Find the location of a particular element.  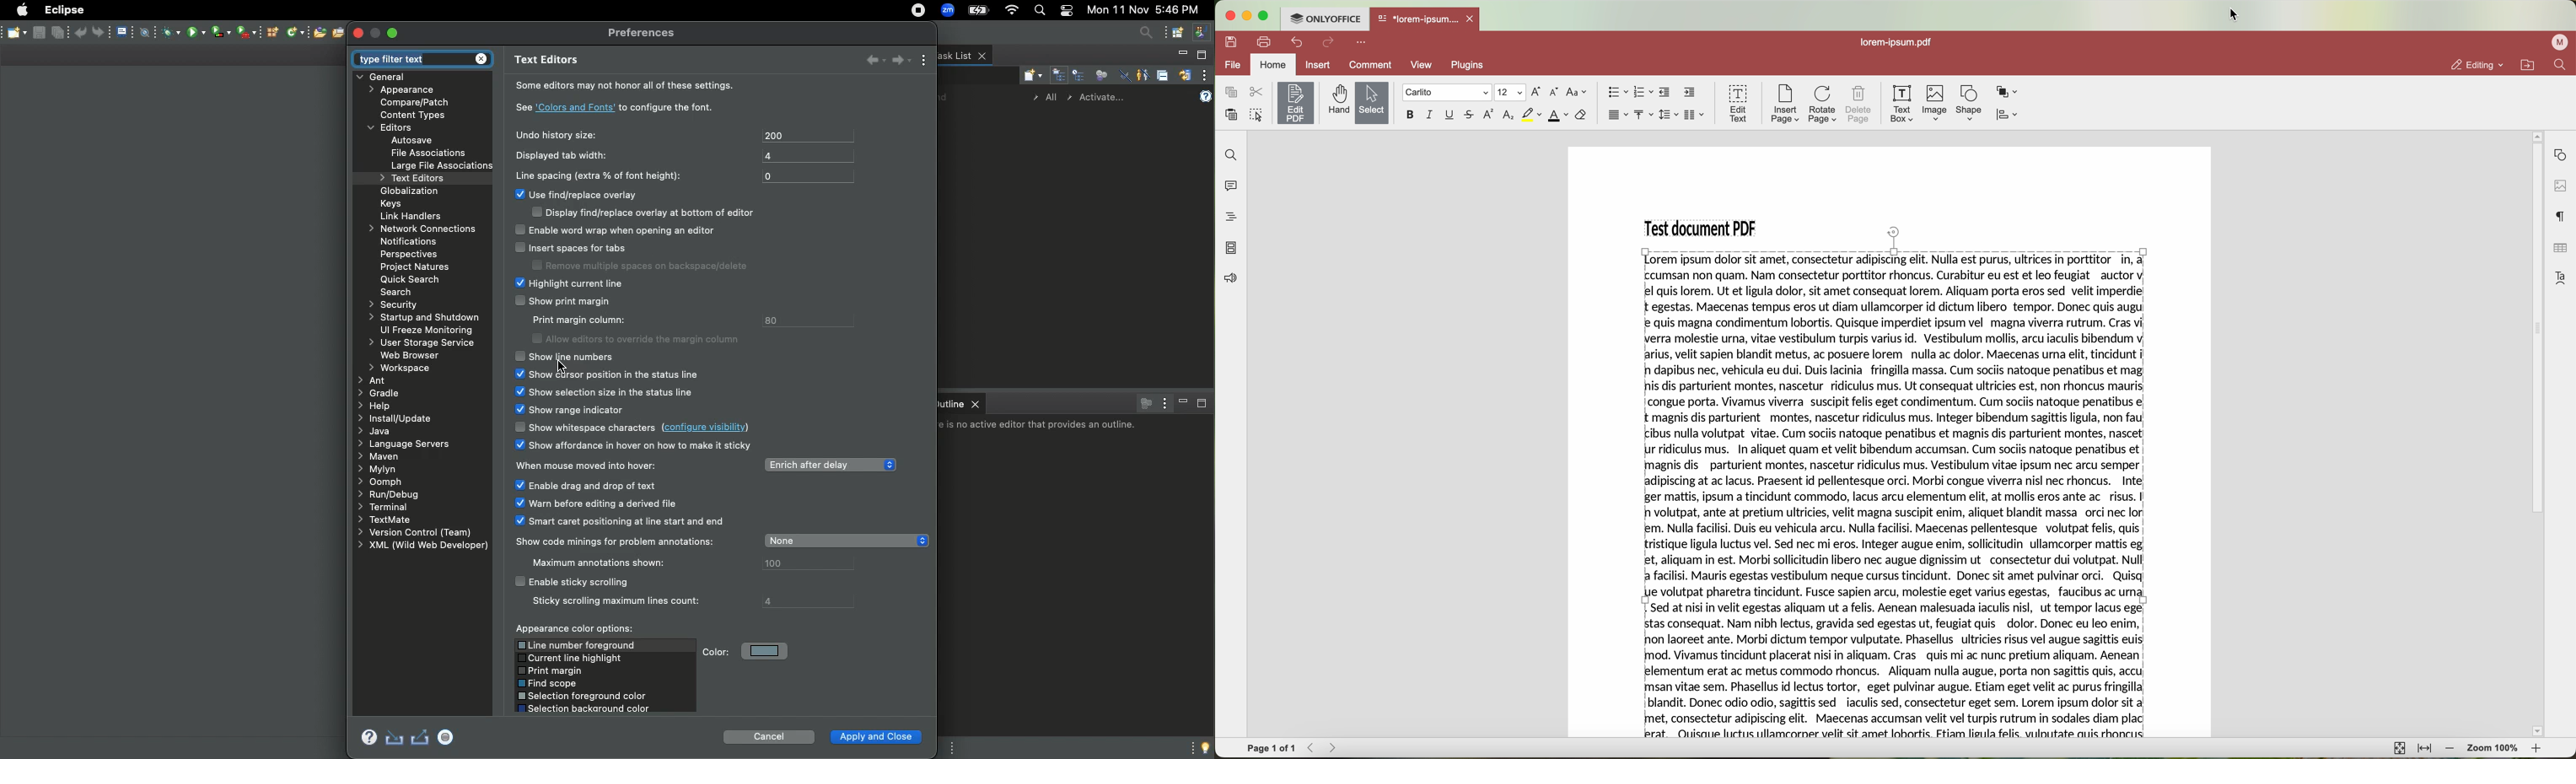

zoom in is located at coordinates (2539, 749).